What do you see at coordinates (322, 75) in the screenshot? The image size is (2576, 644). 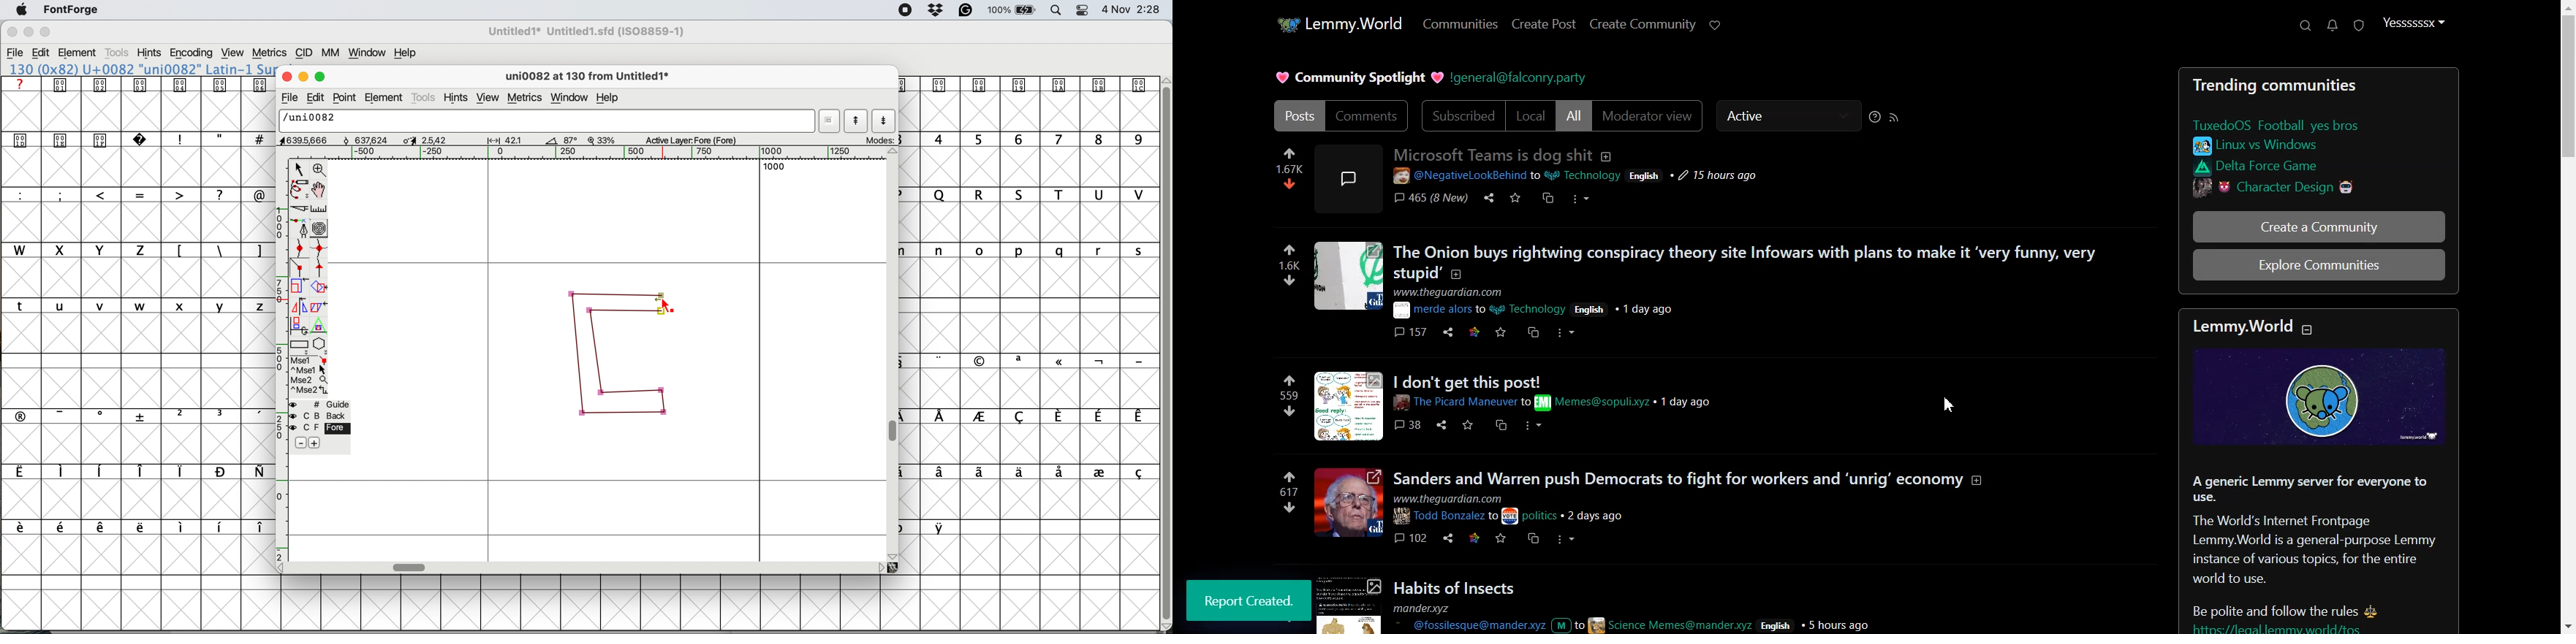 I see `maximise` at bounding box center [322, 75].